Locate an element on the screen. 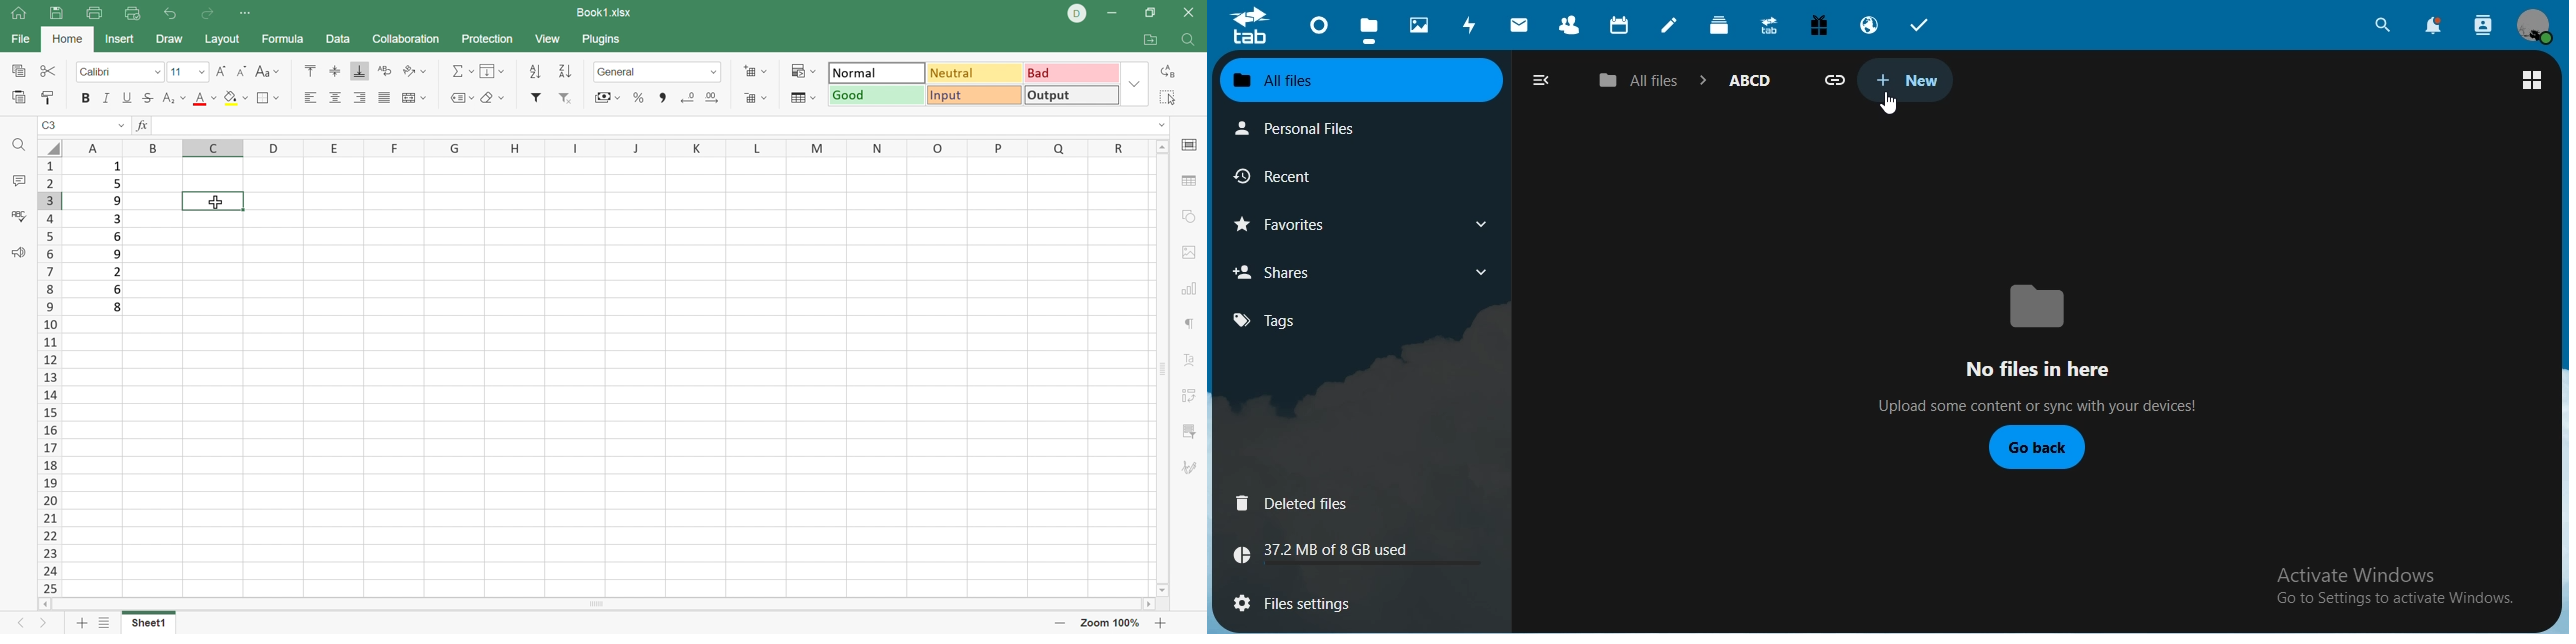 The image size is (2576, 644). Scroll up is located at coordinates (1165, 145).